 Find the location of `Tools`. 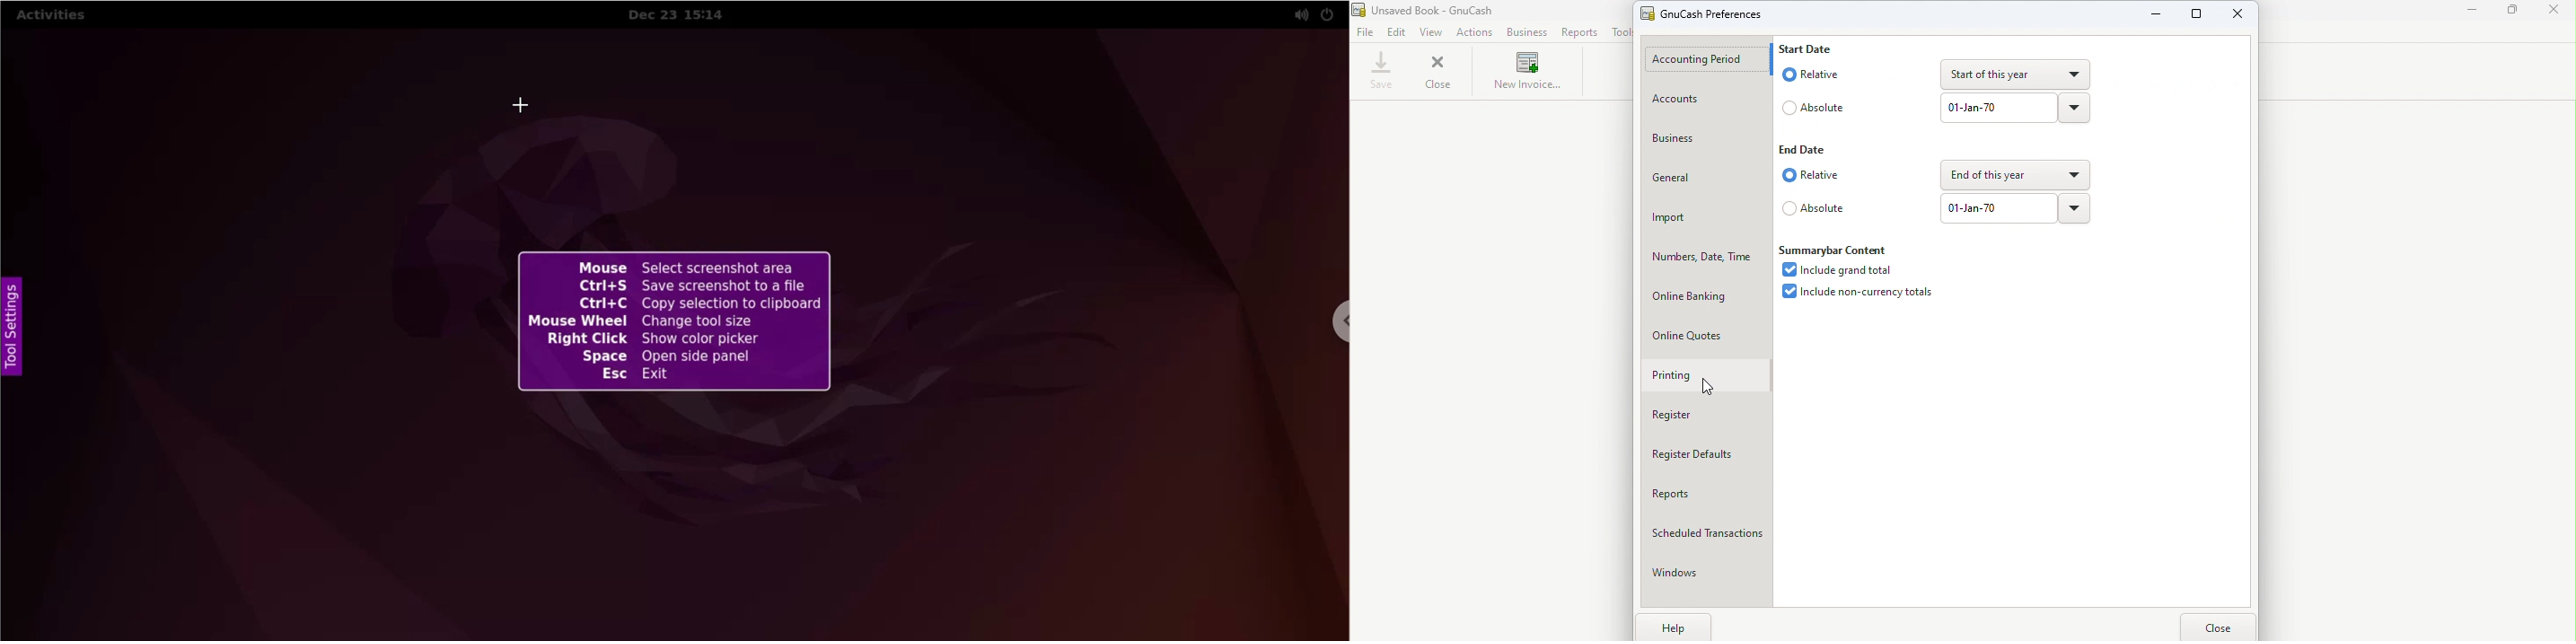

Tools is located at coordinates (1619, 31).